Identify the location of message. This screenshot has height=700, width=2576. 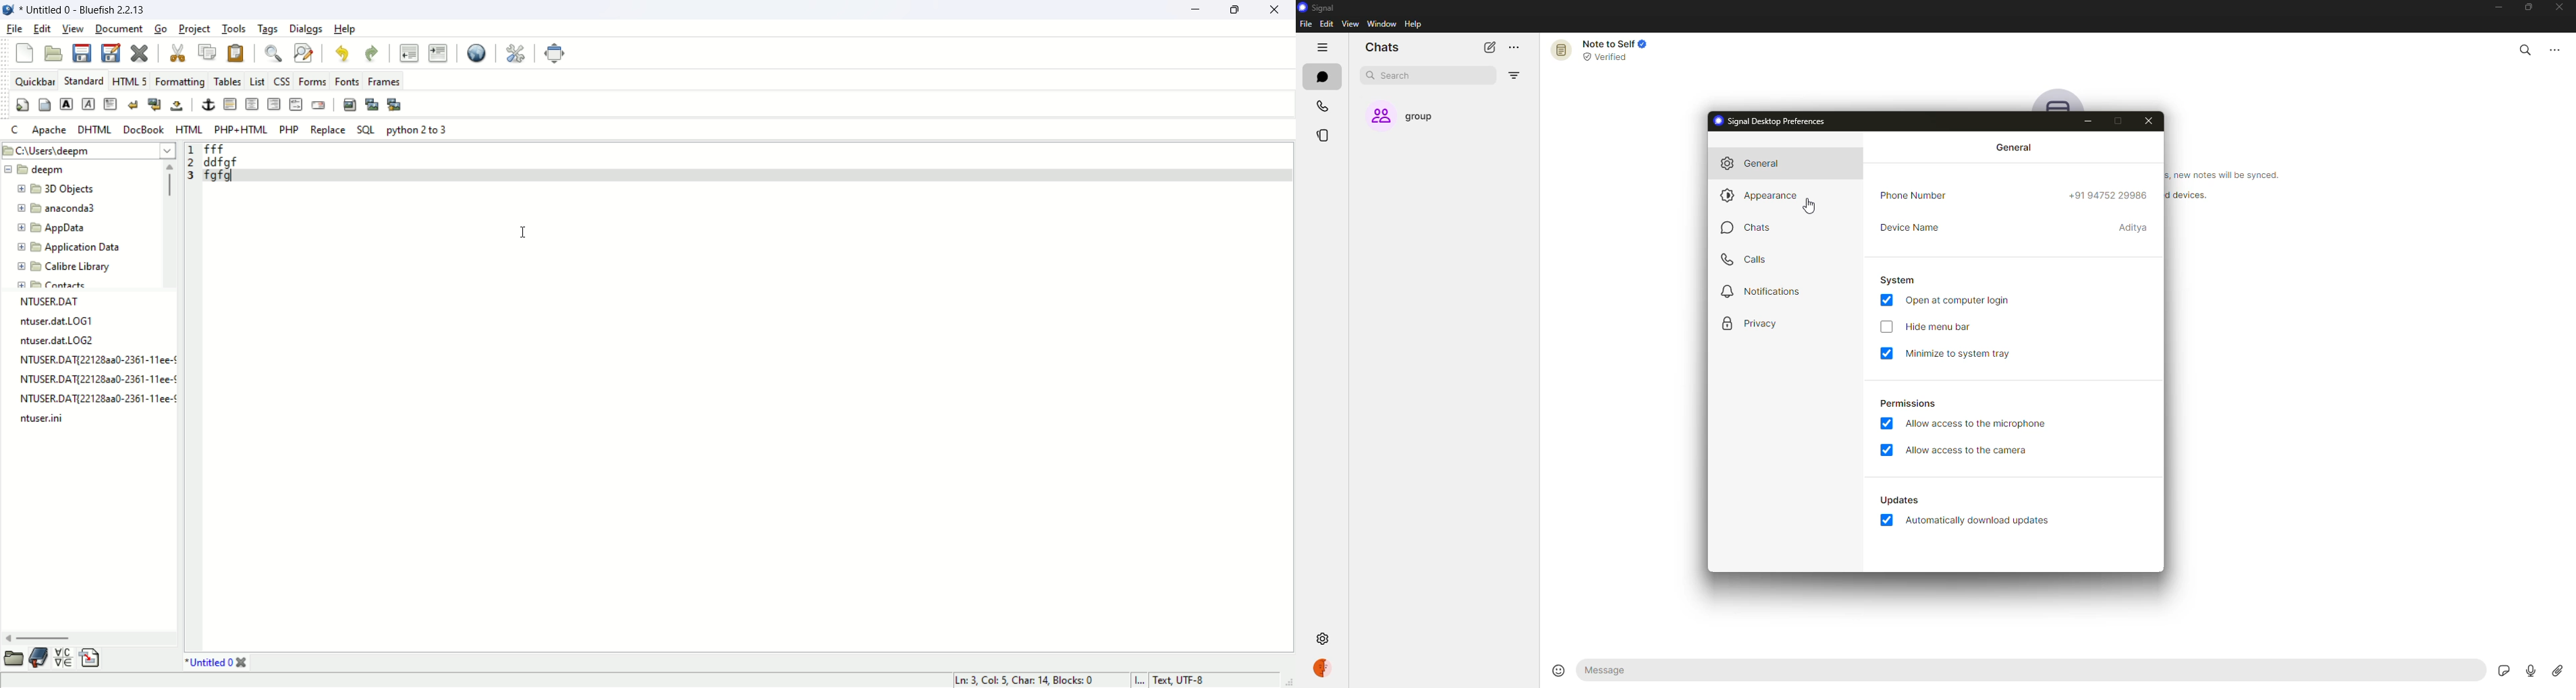
(1668, 671).